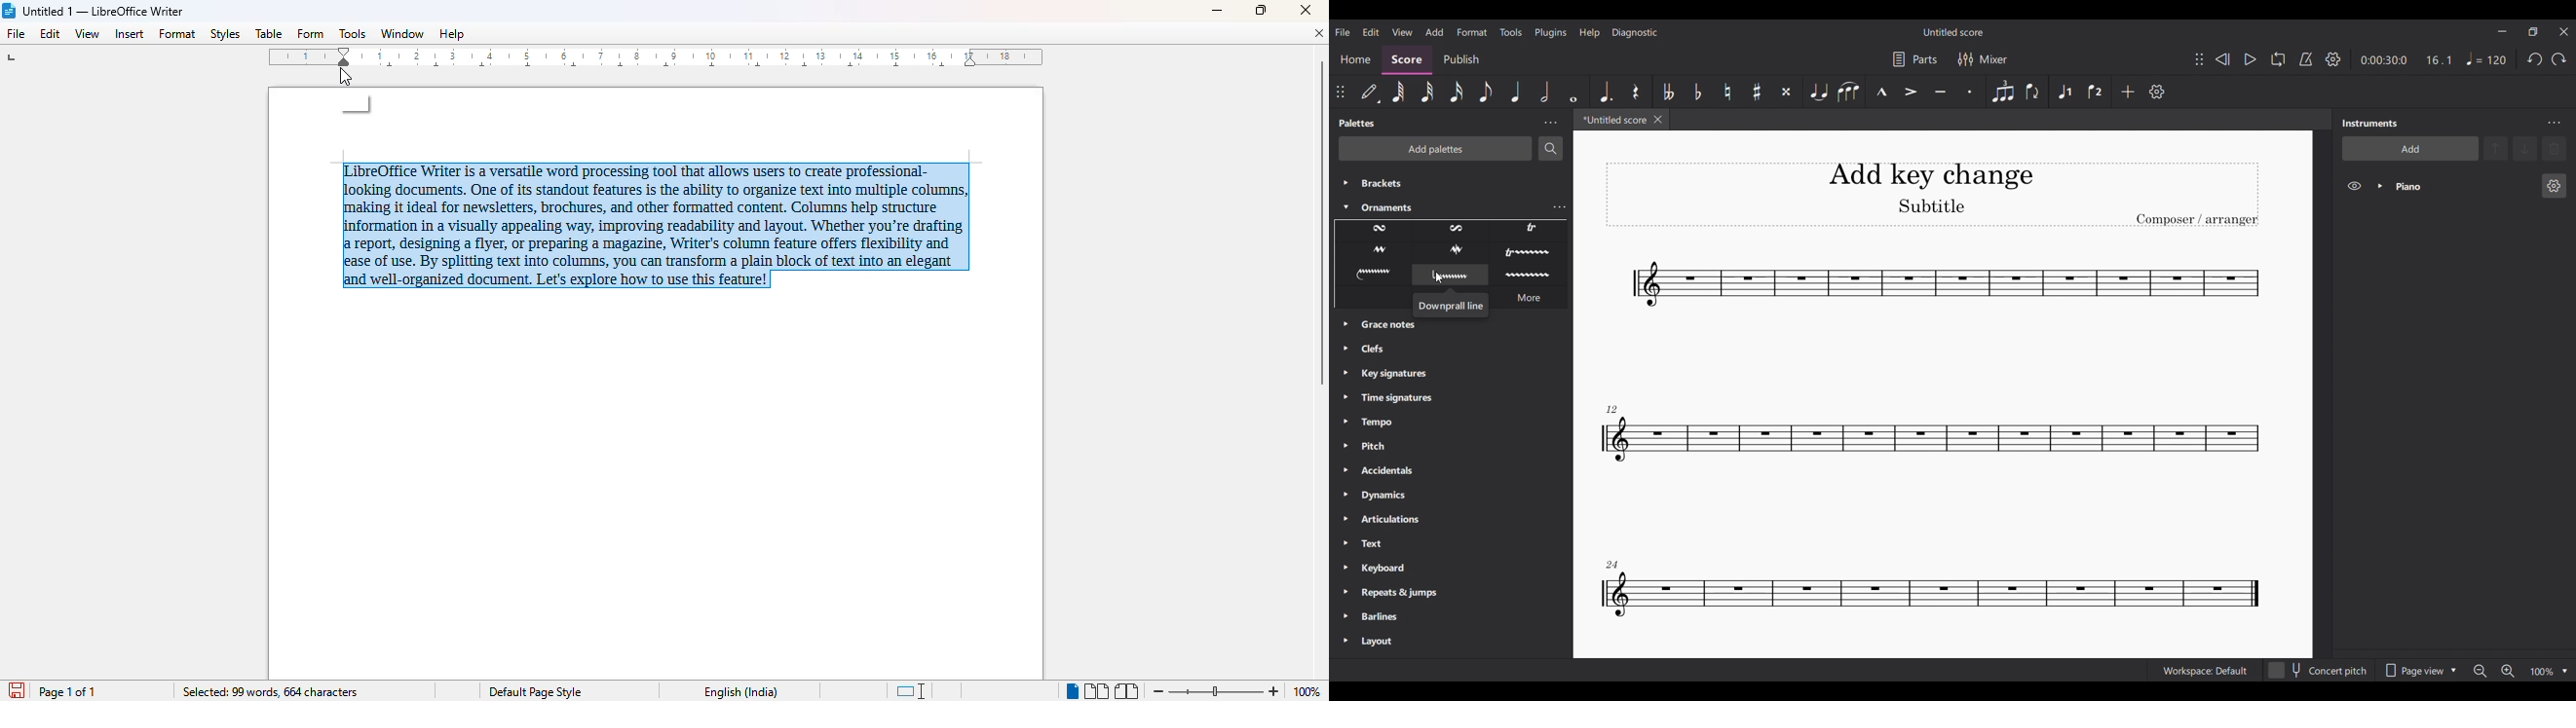 The image size is (2576, 728). I want to click on LibreOffice logo, so click(10, 11).